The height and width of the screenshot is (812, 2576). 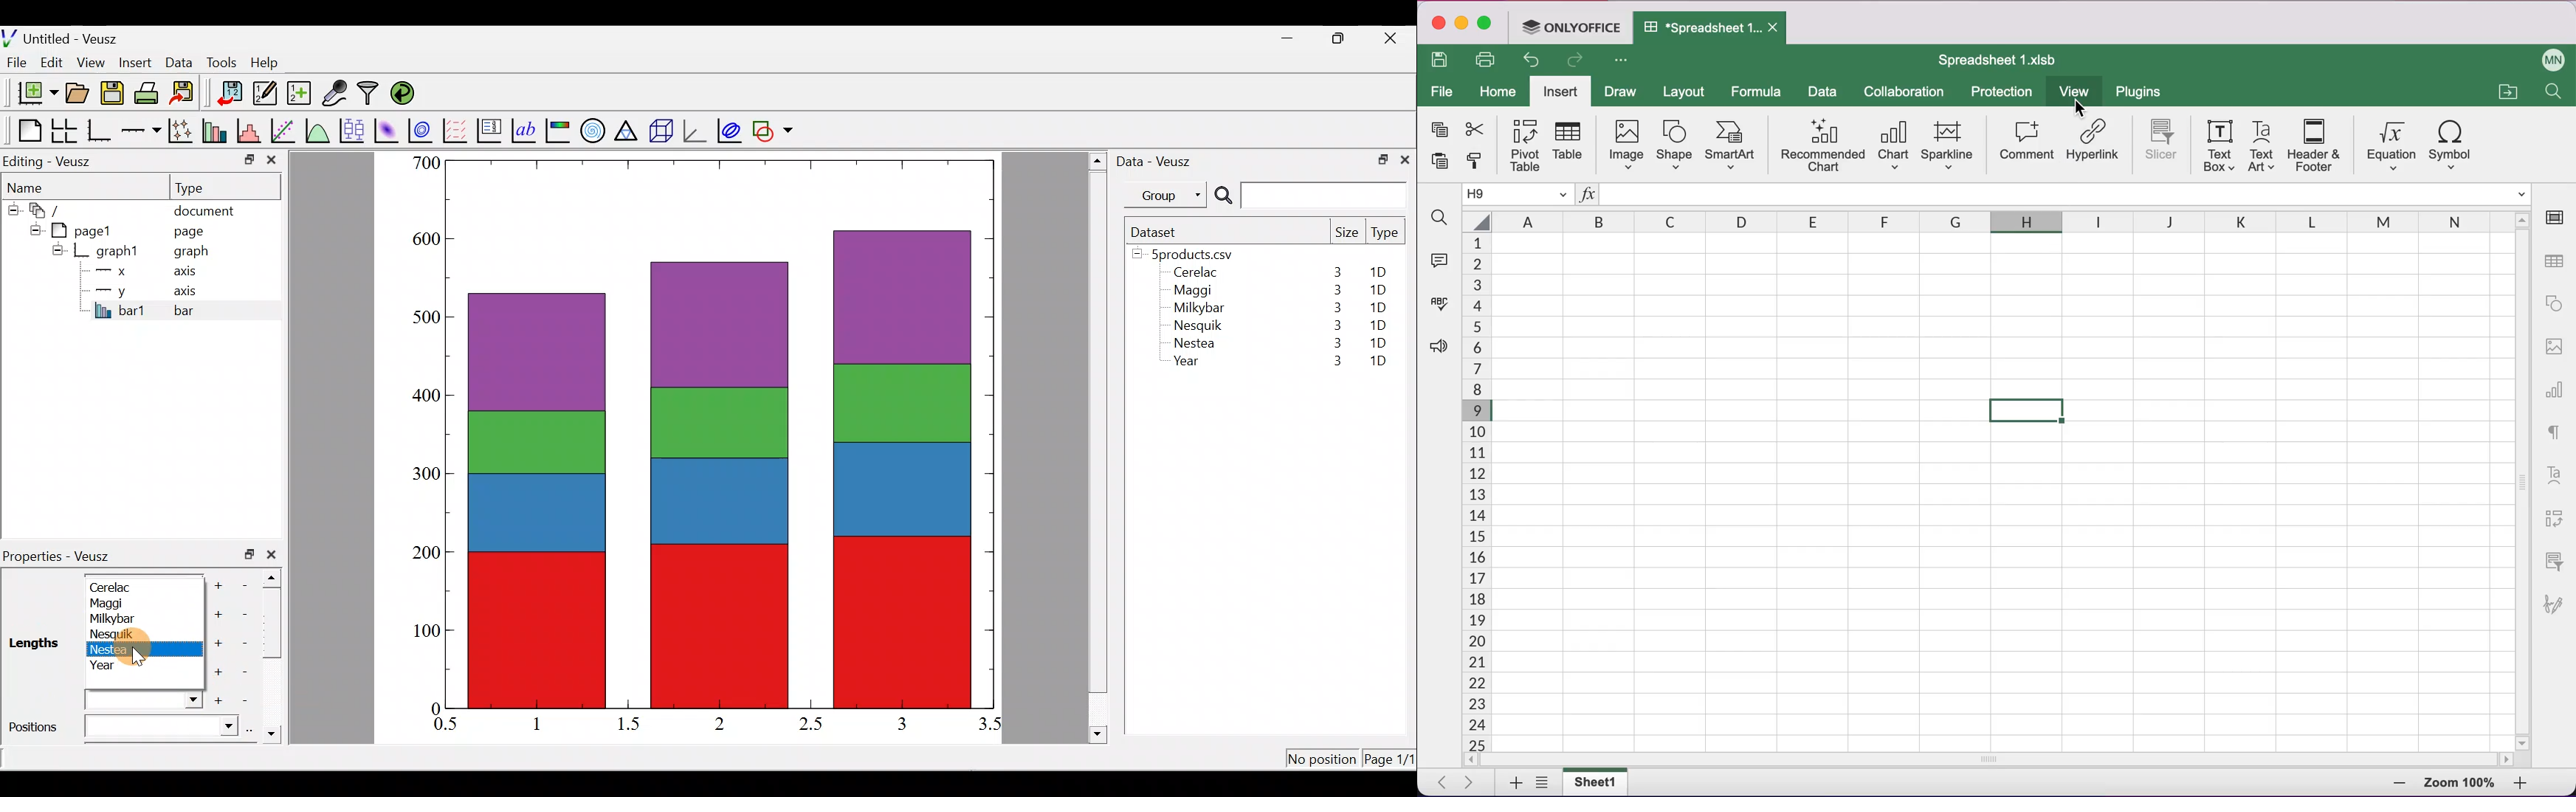 What do you see at coordinates (2003, 93) in the screenshot?
I see `protection` at bounding box center [2003, 93].